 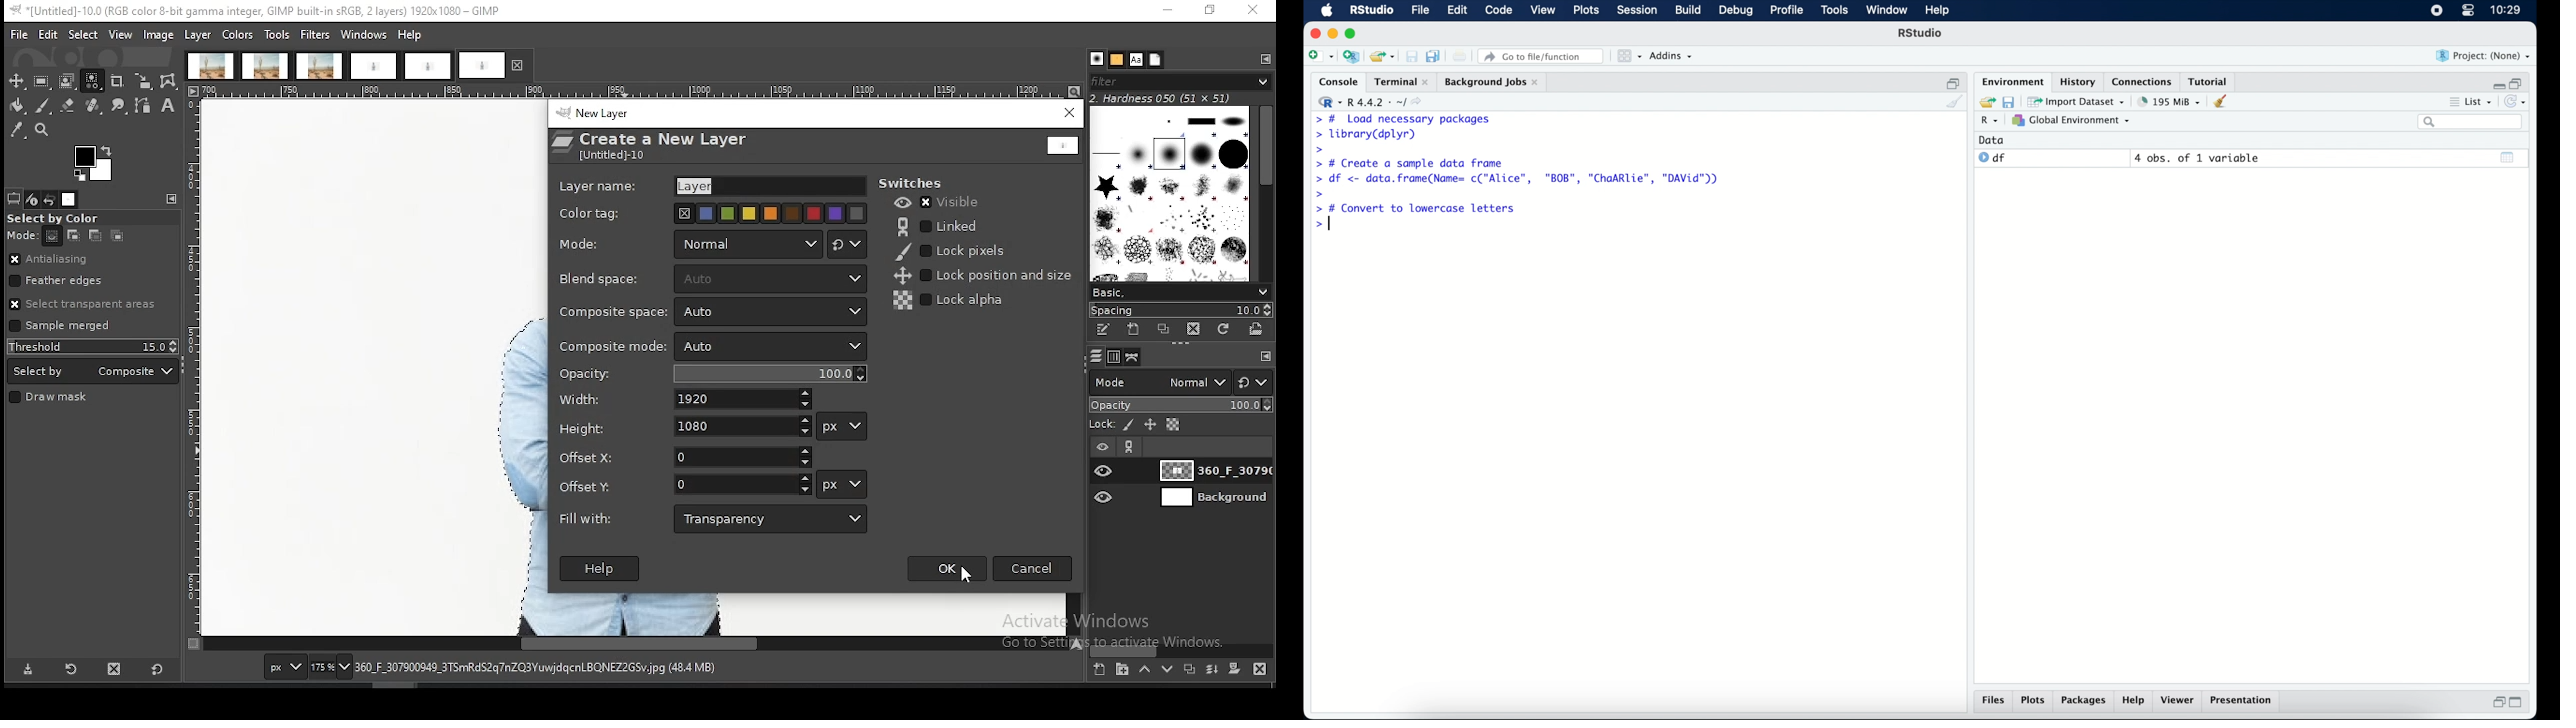 What do you see at coordinates (1171, 193) in the screenshot?
I see `brushes` at bounding box center [1171, 193].